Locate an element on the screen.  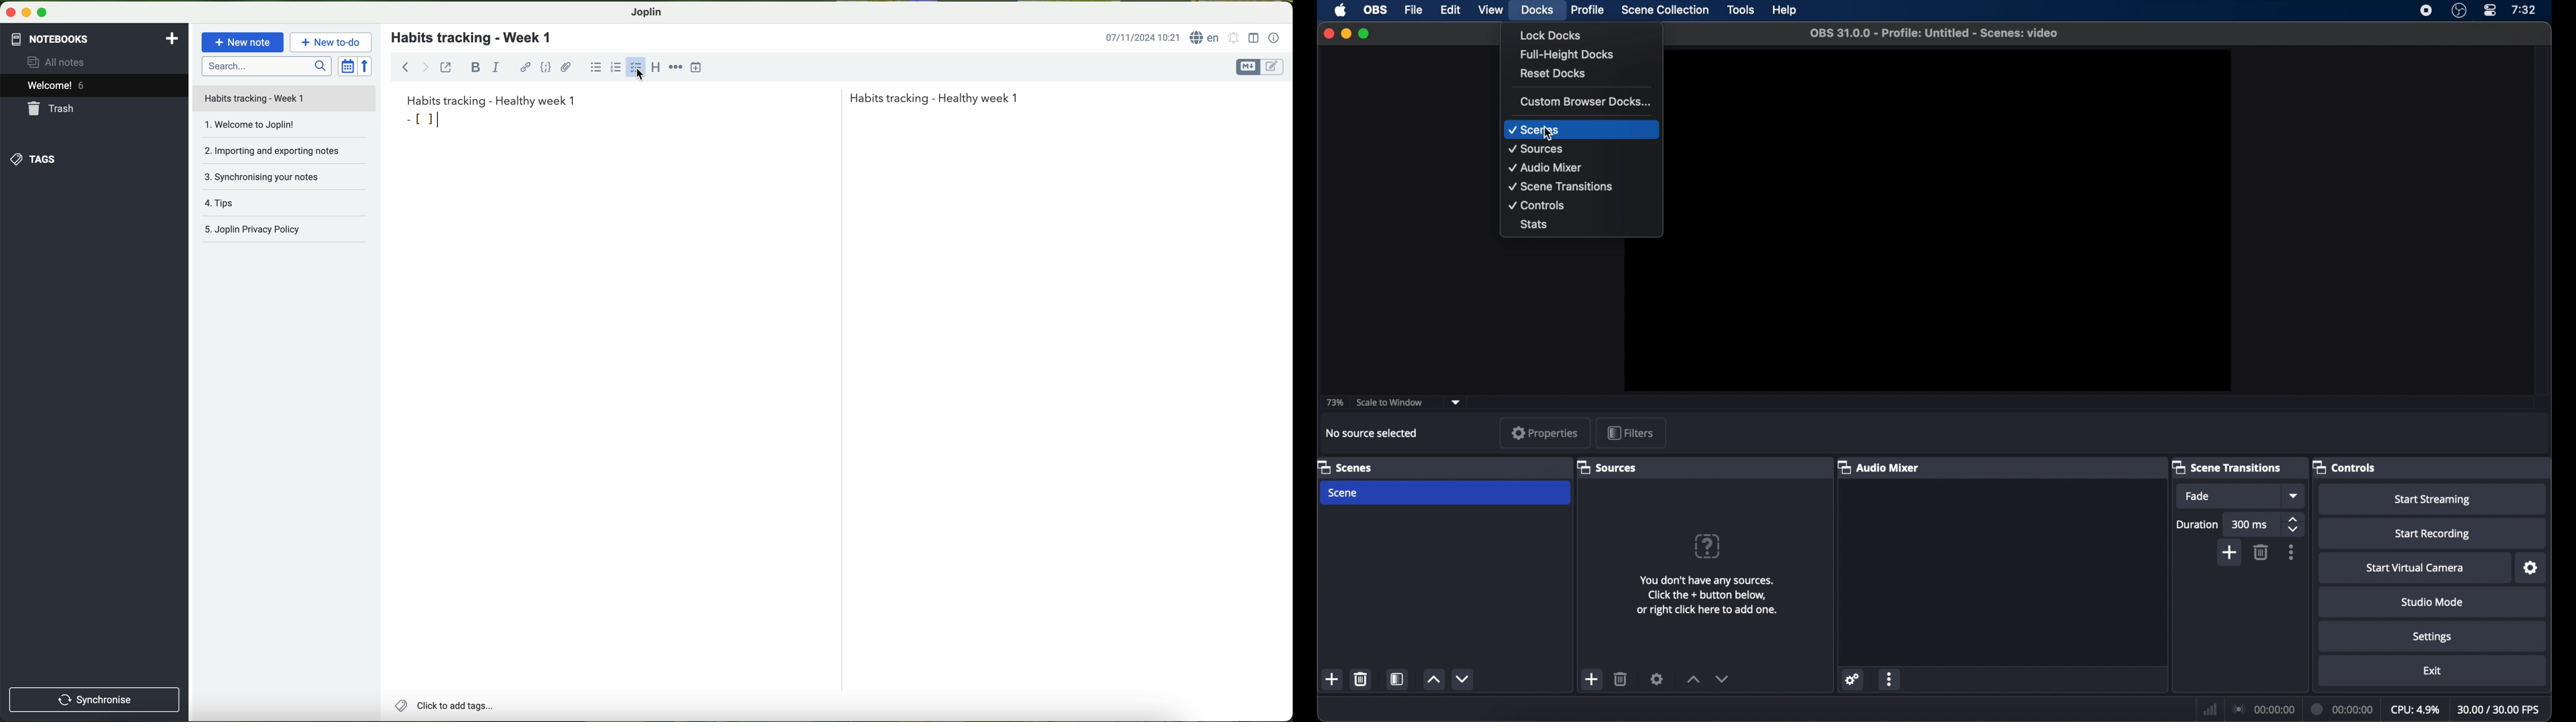
bulleted list is located at coordinates (596, 67).